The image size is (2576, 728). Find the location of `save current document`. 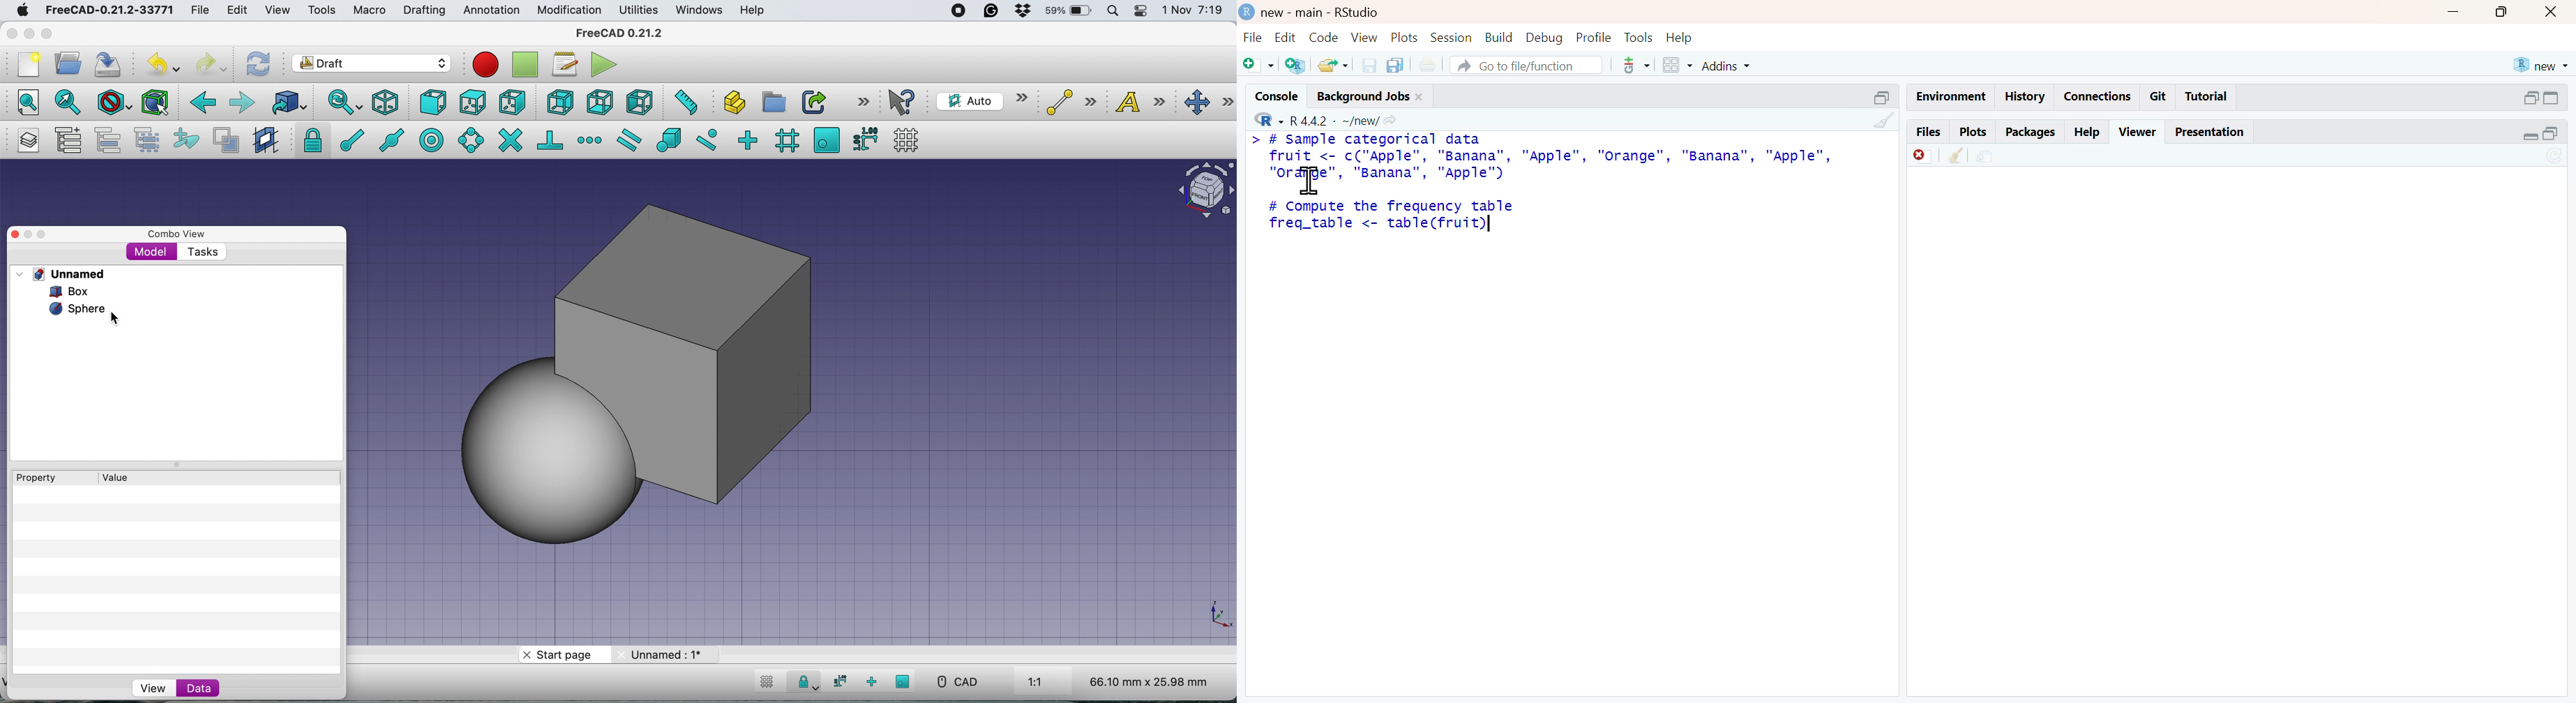

save current document is located at coordinates (1371, 66).